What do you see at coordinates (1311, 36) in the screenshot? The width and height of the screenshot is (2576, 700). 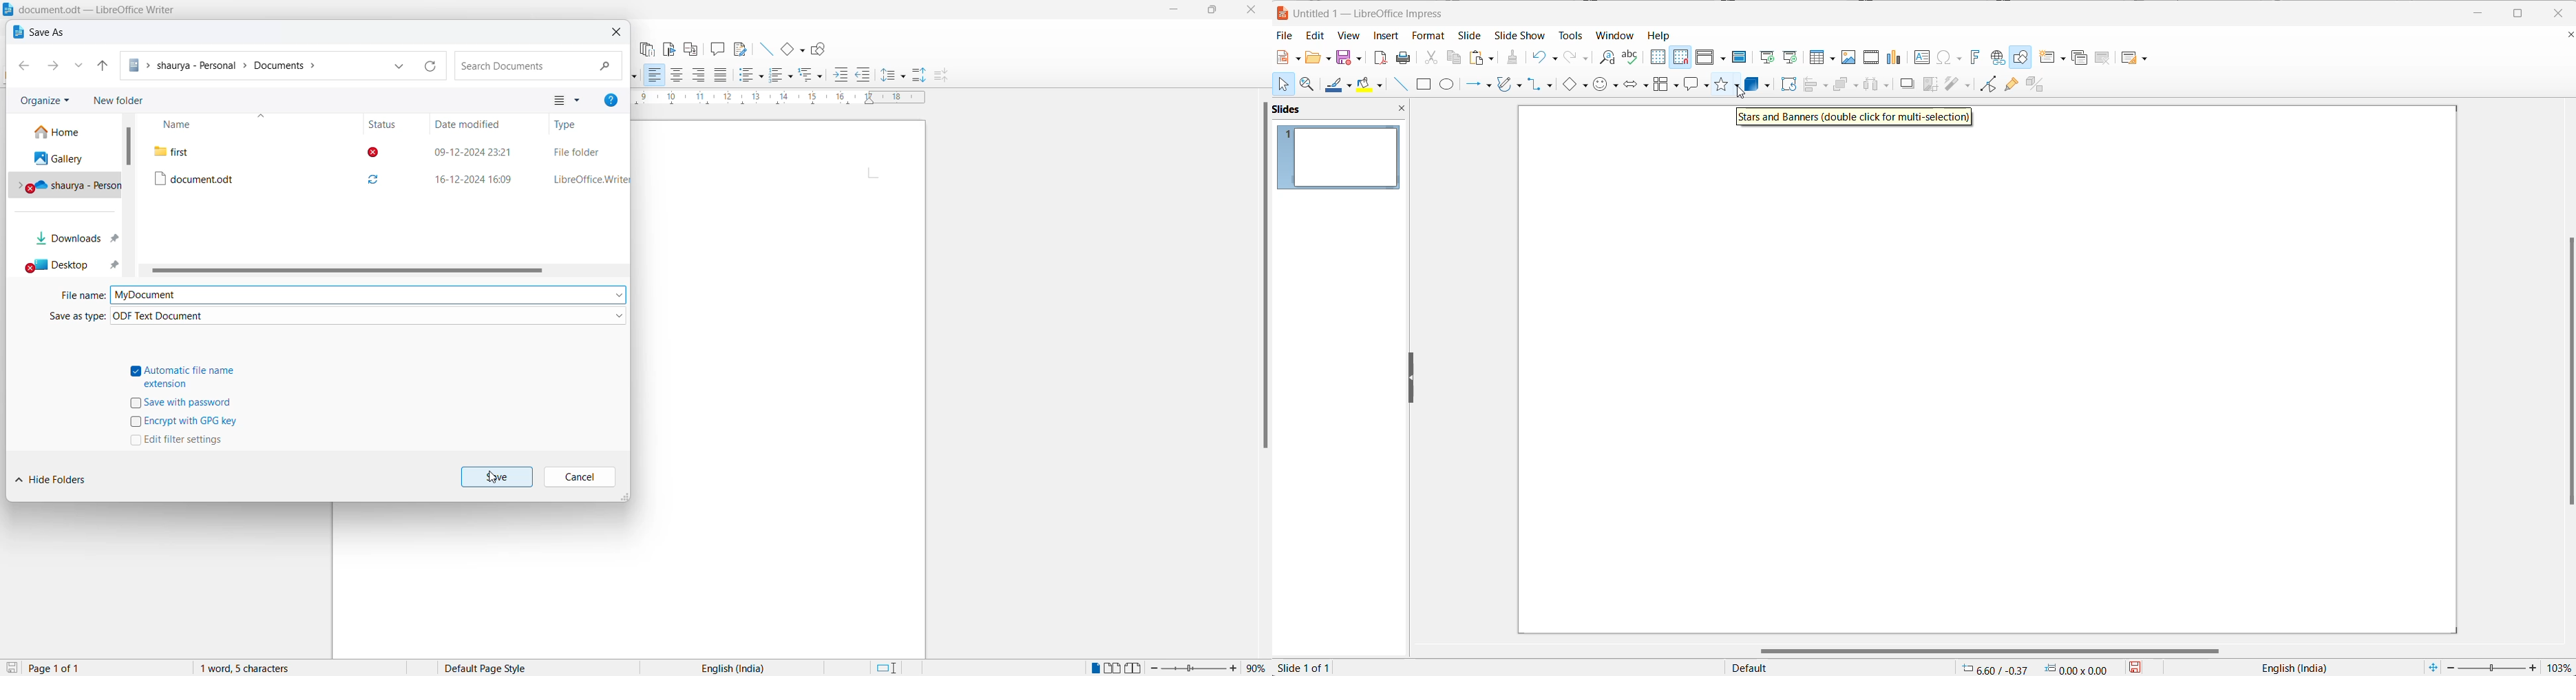 I see `edit` at bounding box center [1311, 36].